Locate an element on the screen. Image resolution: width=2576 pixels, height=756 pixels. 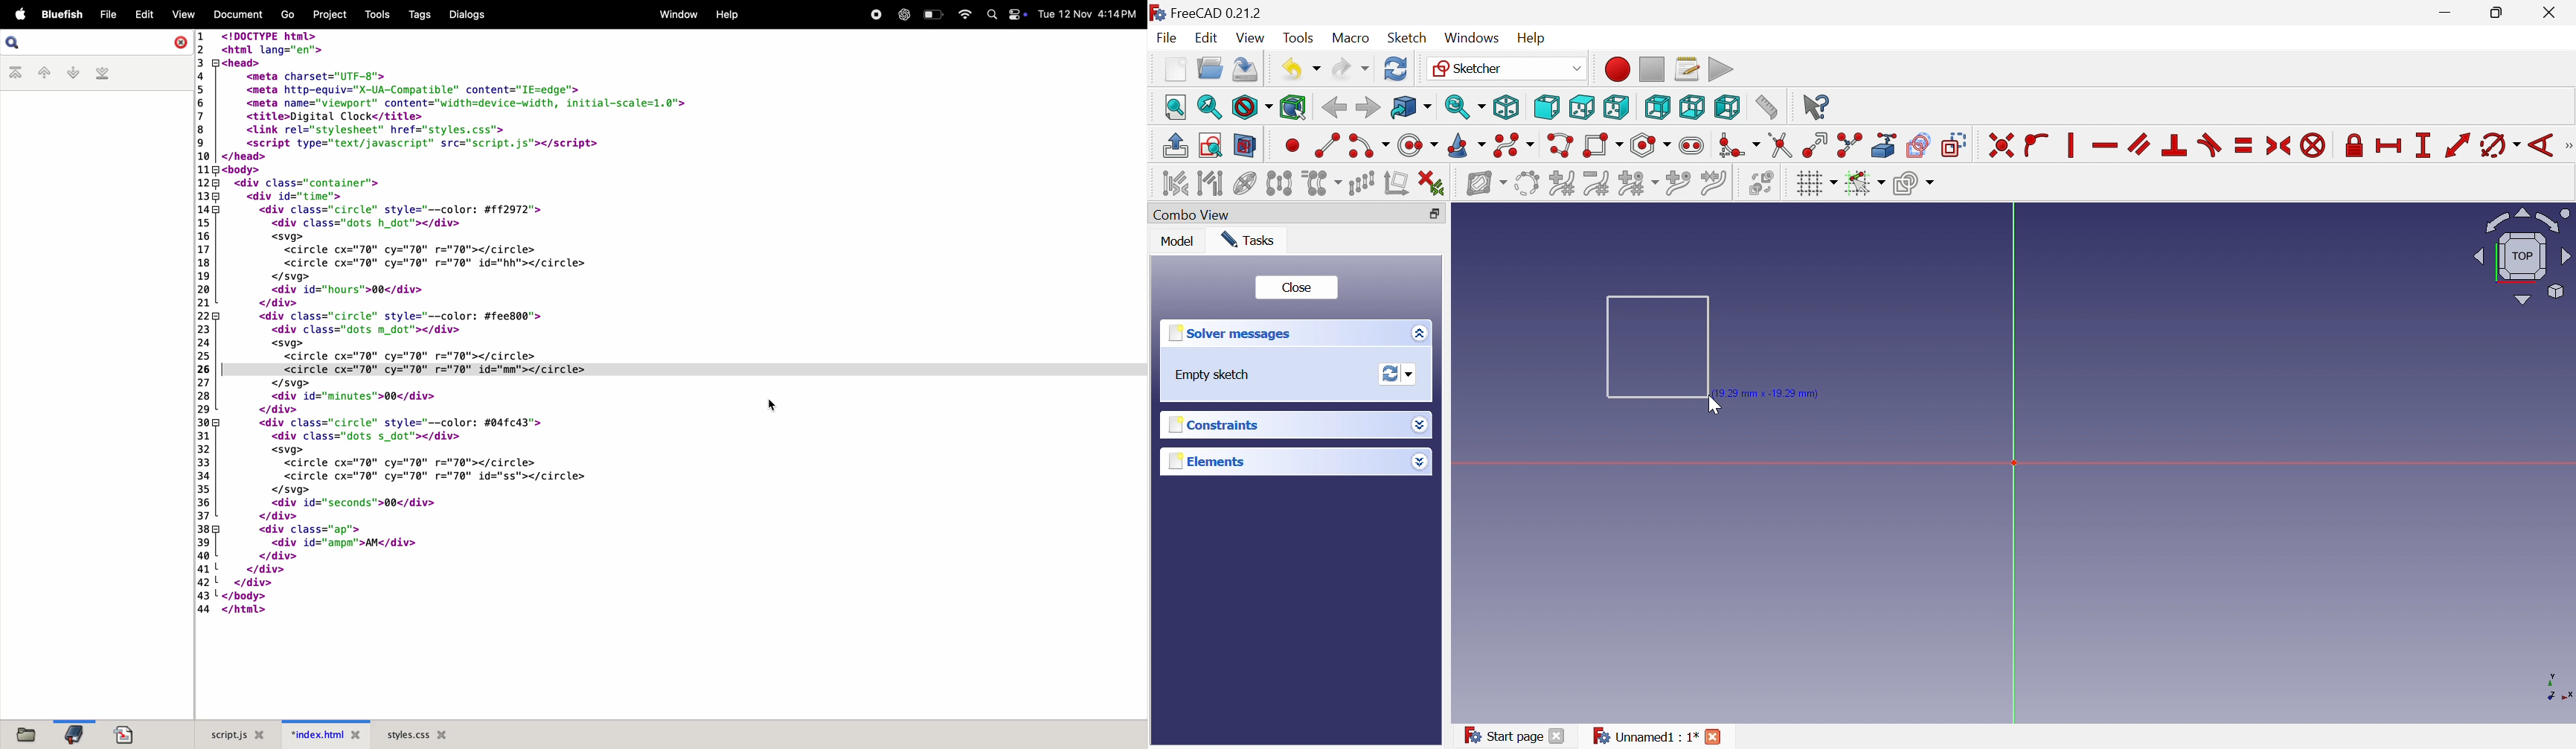
edit is located at coordinates (141, 14).